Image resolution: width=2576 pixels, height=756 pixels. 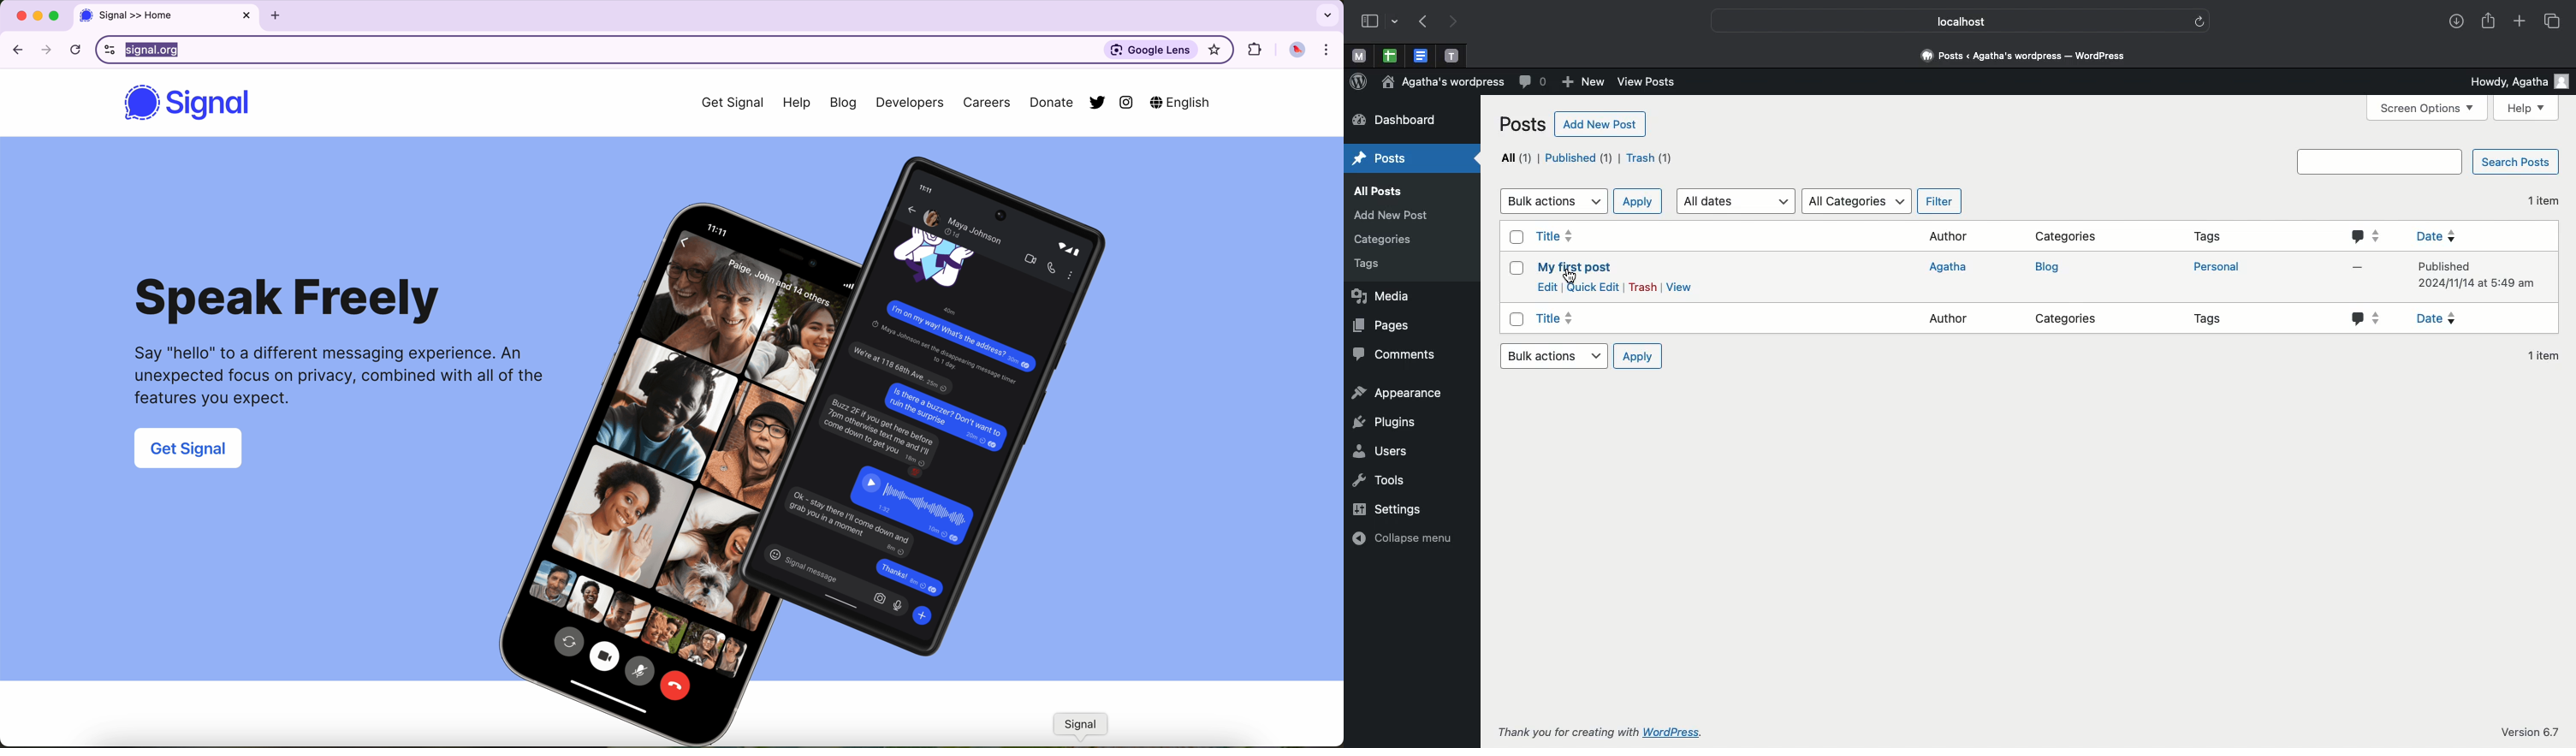 I want to click on collapse menu, so click(x=1400, y=541).